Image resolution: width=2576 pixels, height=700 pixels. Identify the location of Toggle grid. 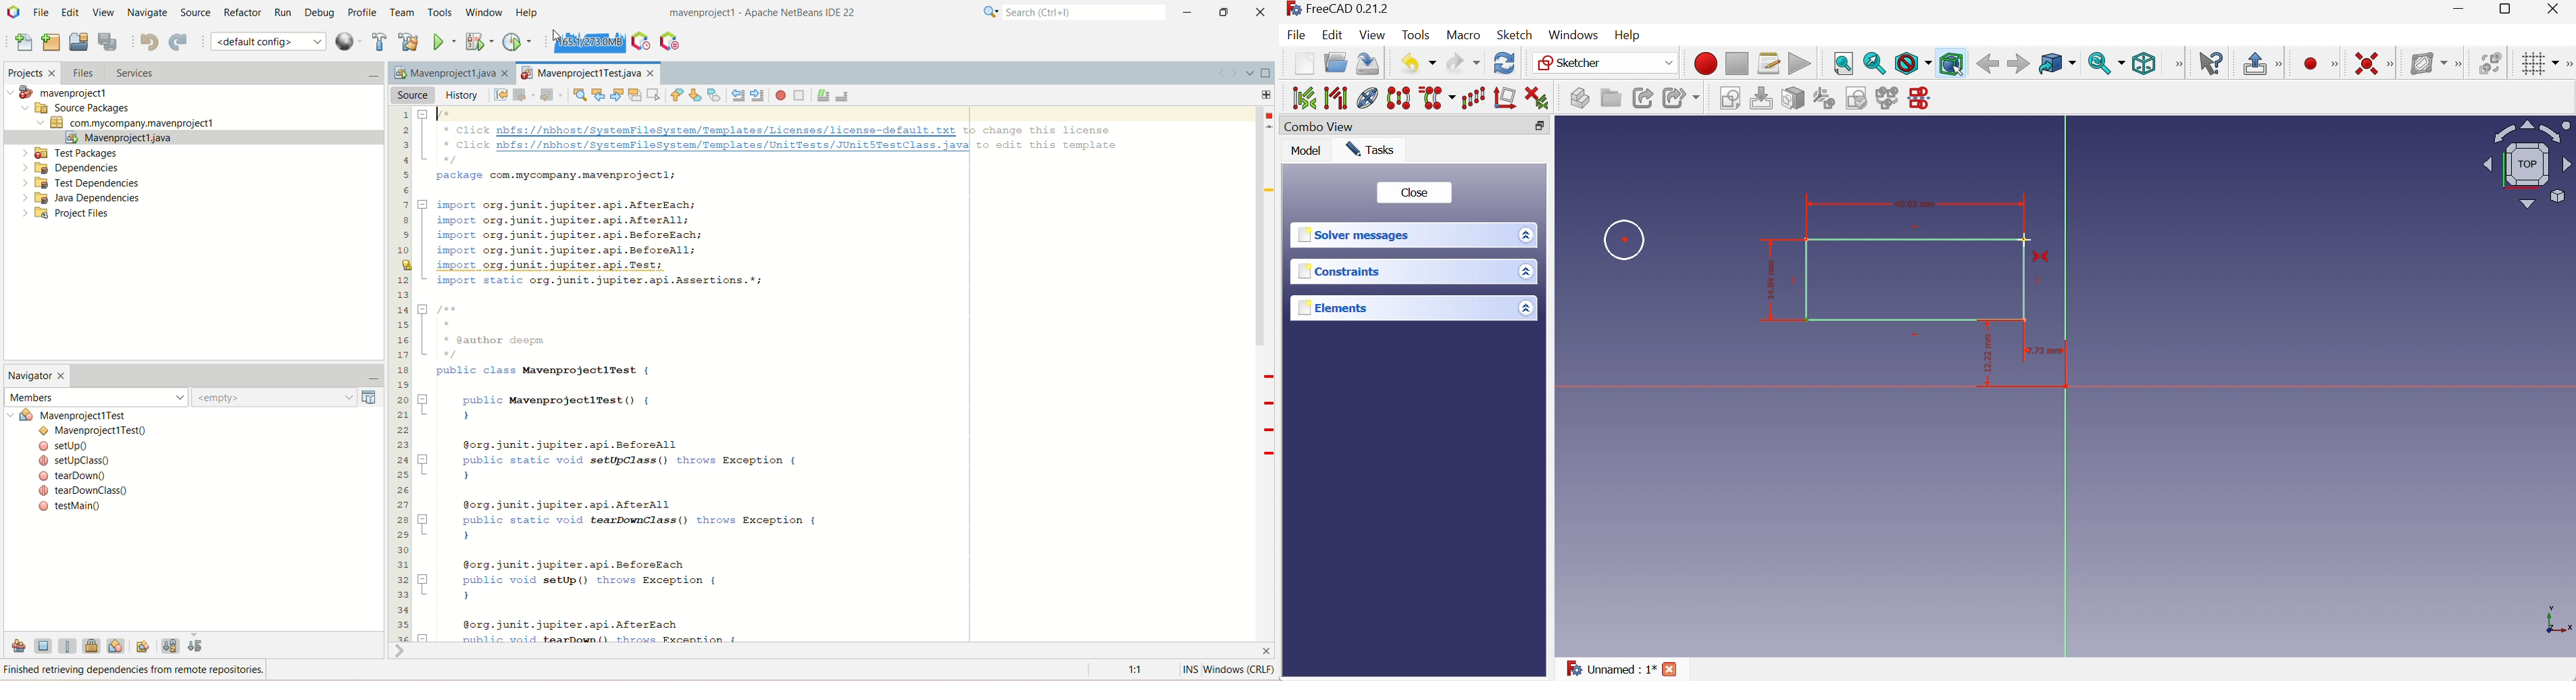
(2542, 64).